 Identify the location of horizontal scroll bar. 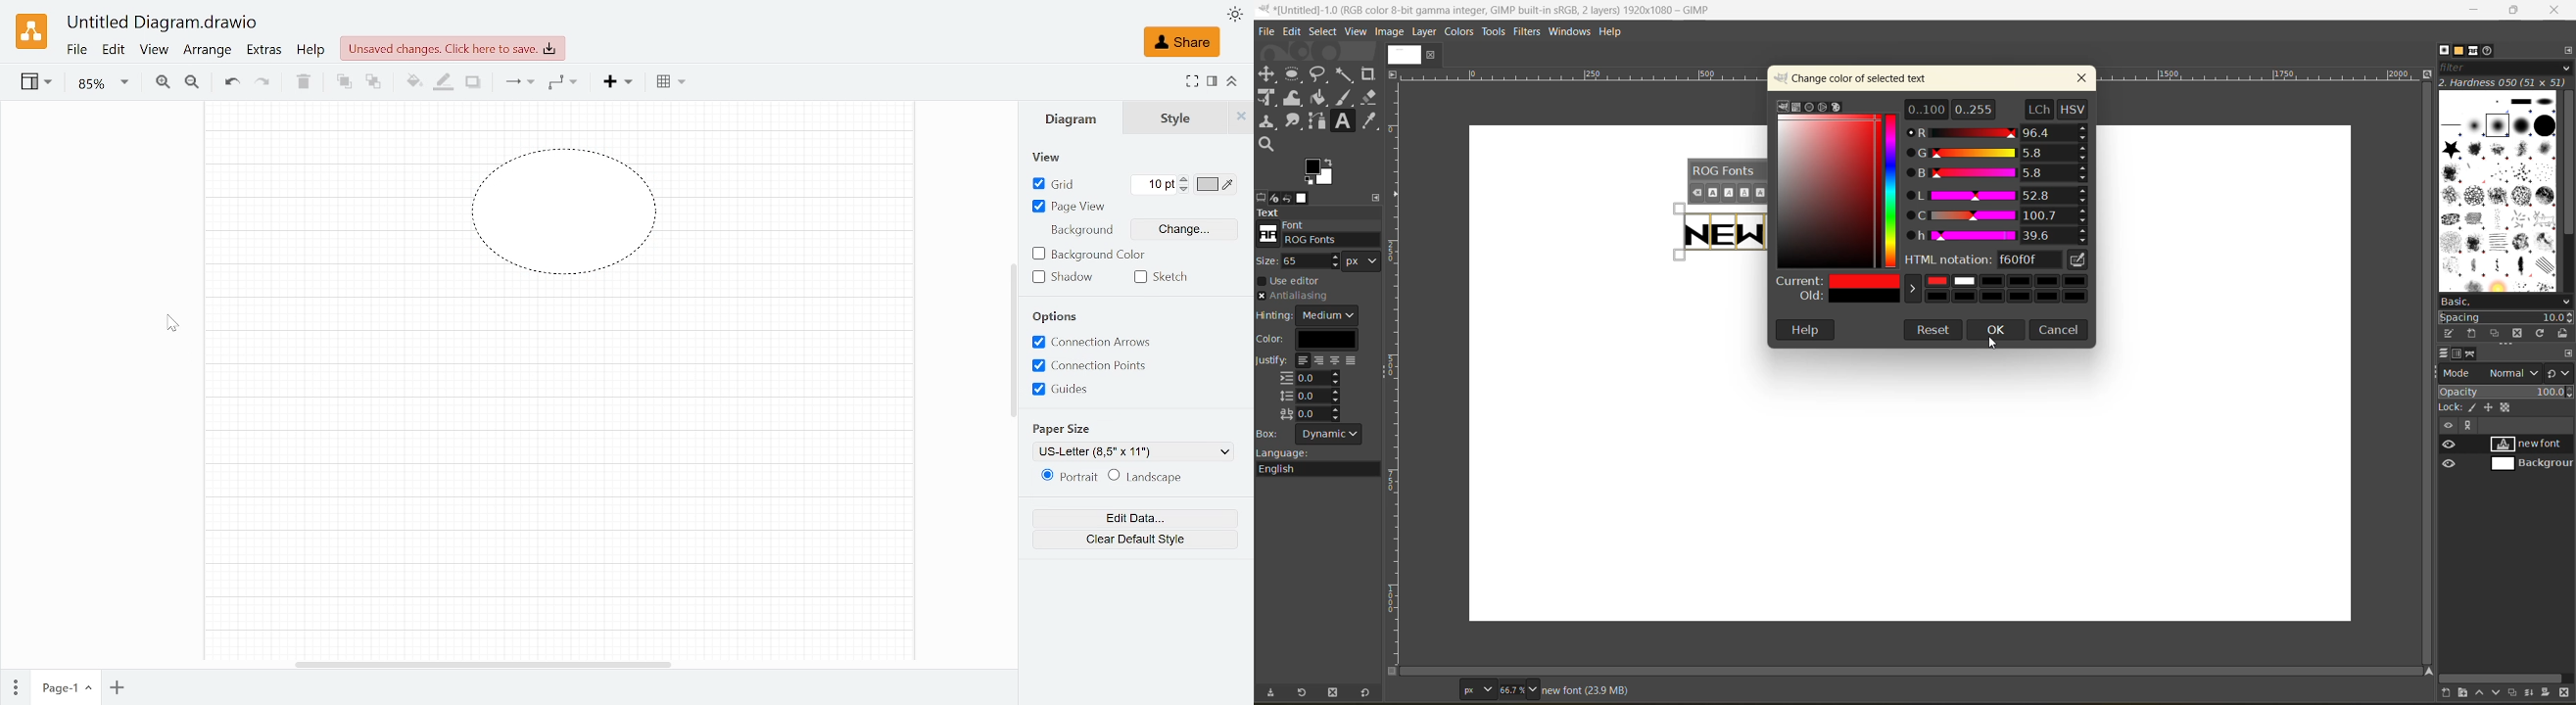
(2502, 678).